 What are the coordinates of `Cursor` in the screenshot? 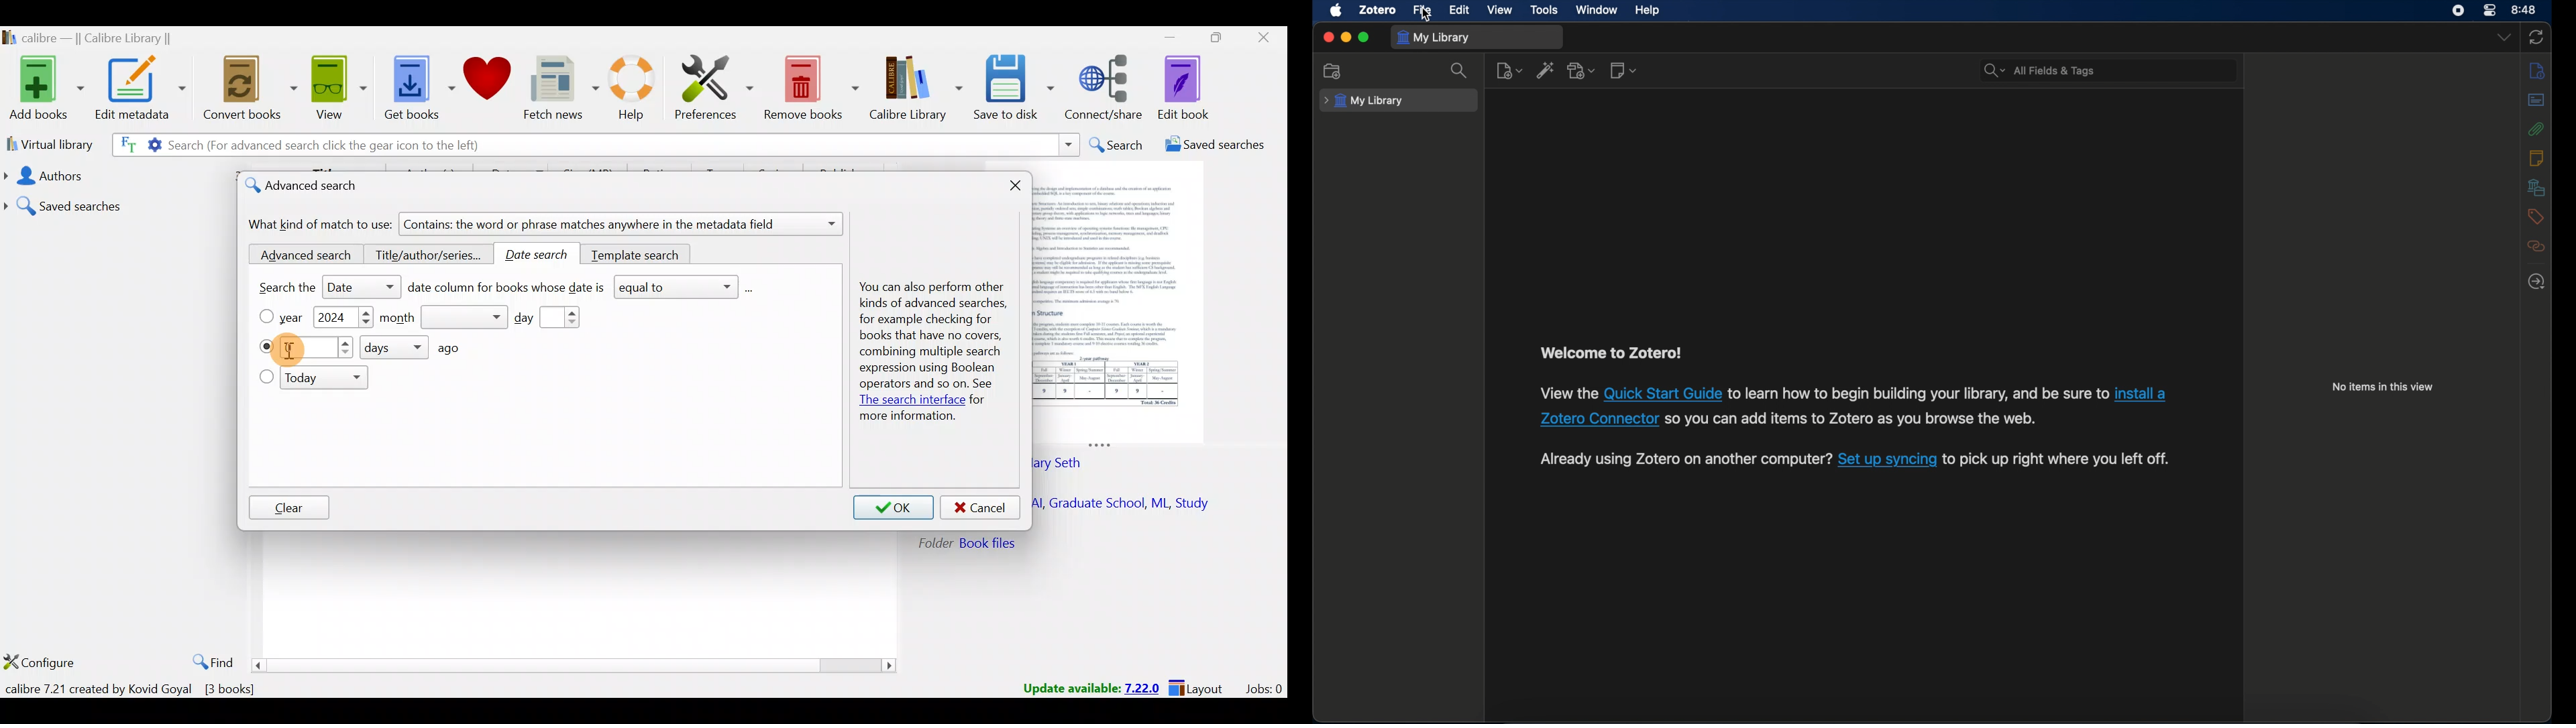 It's located at (294, 349).